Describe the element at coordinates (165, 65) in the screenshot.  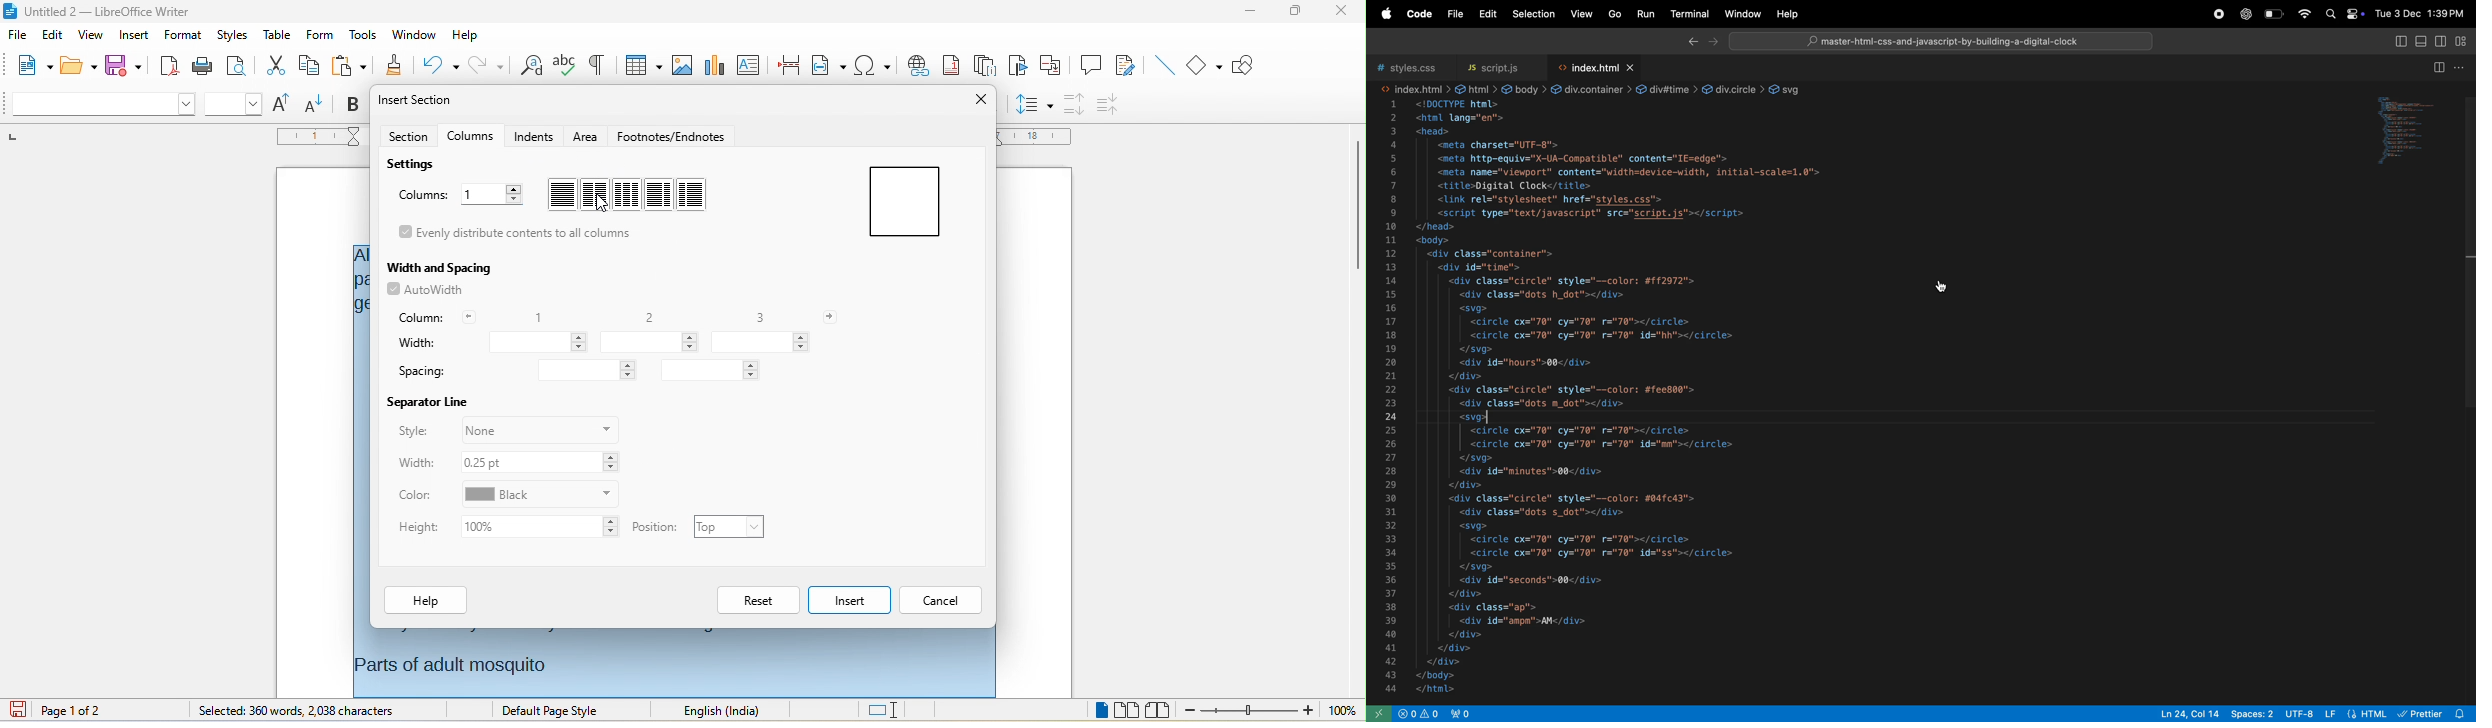
I see `export directly as pdf` at that location.